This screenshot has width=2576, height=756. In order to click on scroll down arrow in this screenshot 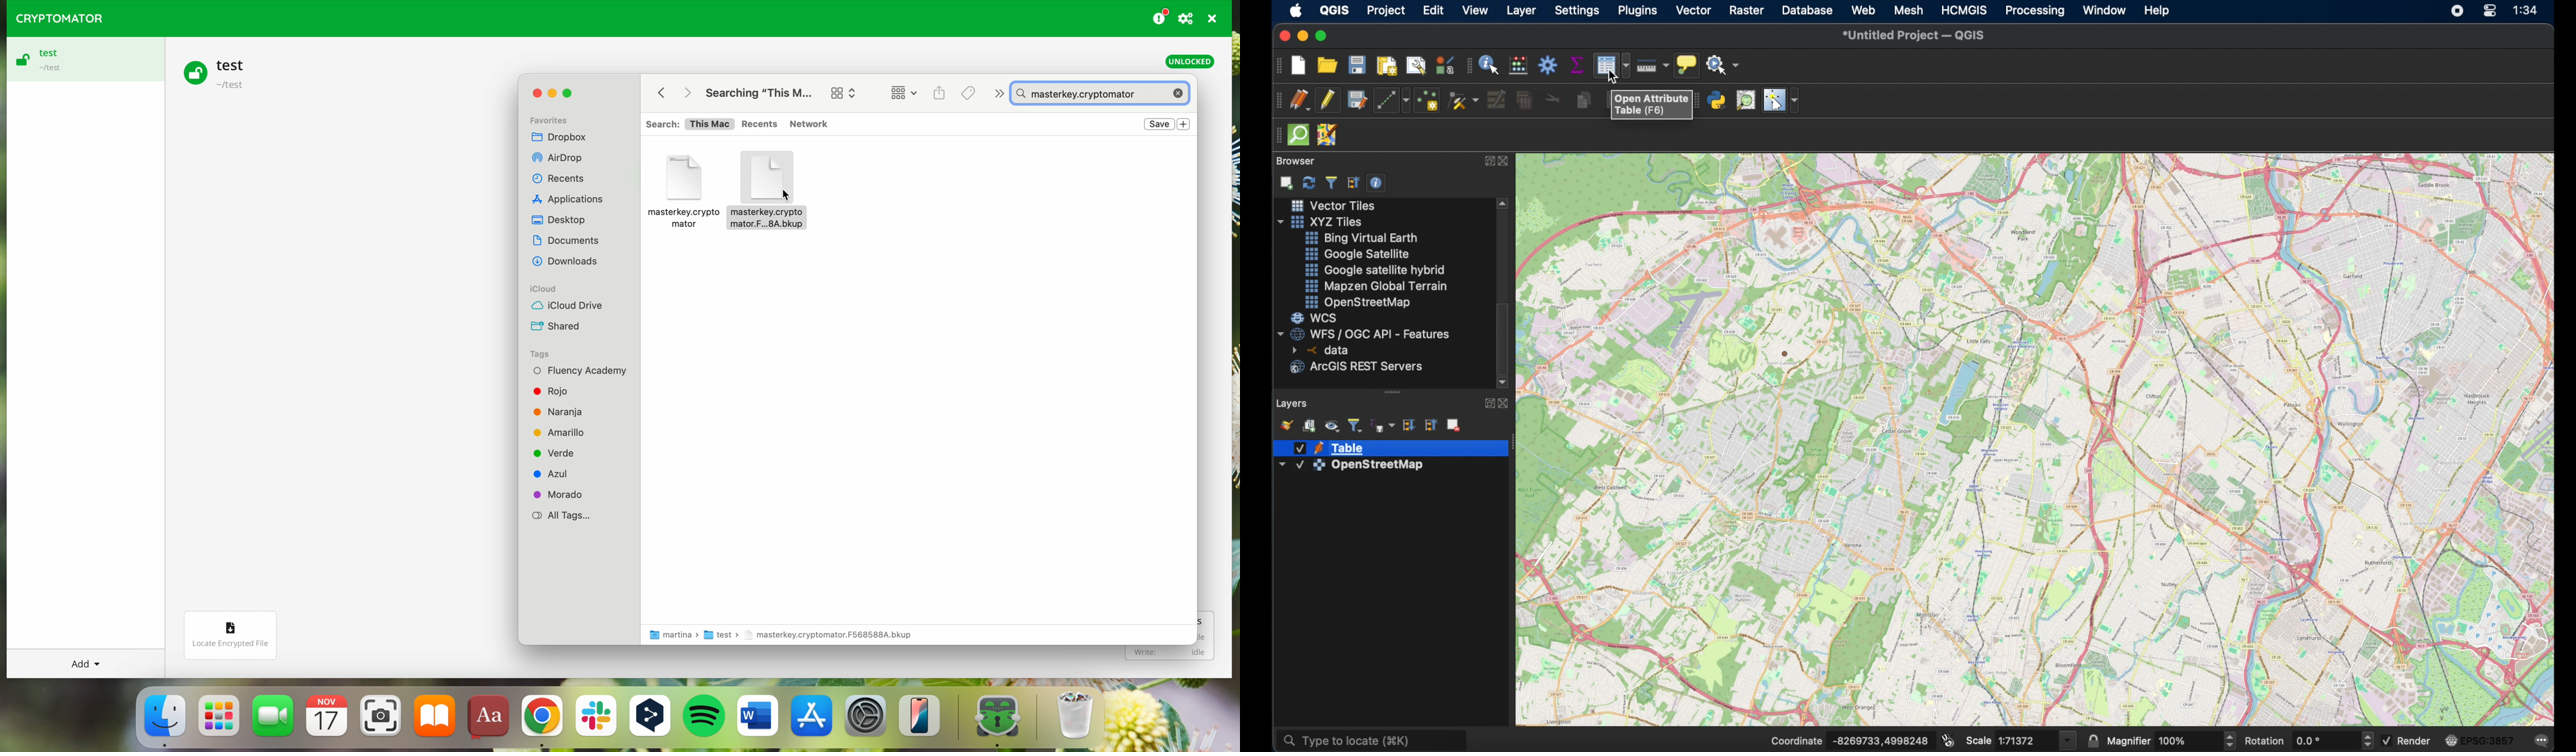, I will do `click(1504, 381)`.